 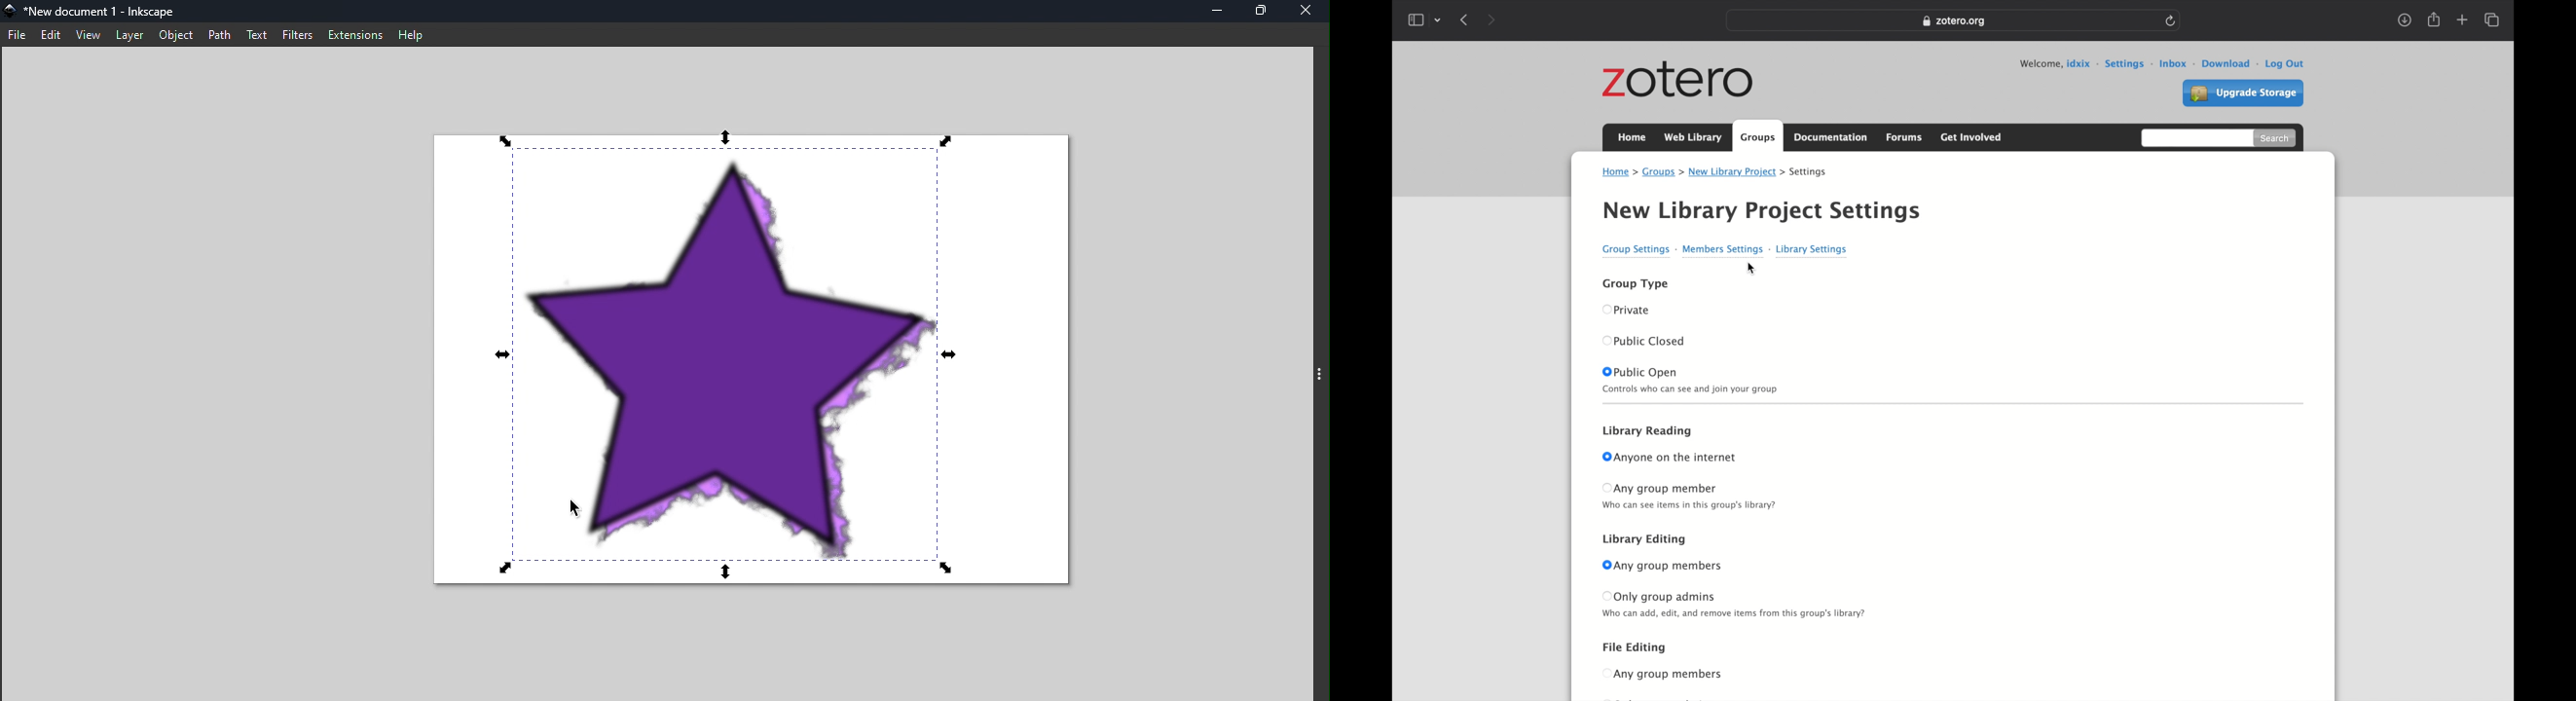 What do you see at coordinates (1491, 19) in the screenshot?
I see `show next page` at bounding box center [1491, 19].